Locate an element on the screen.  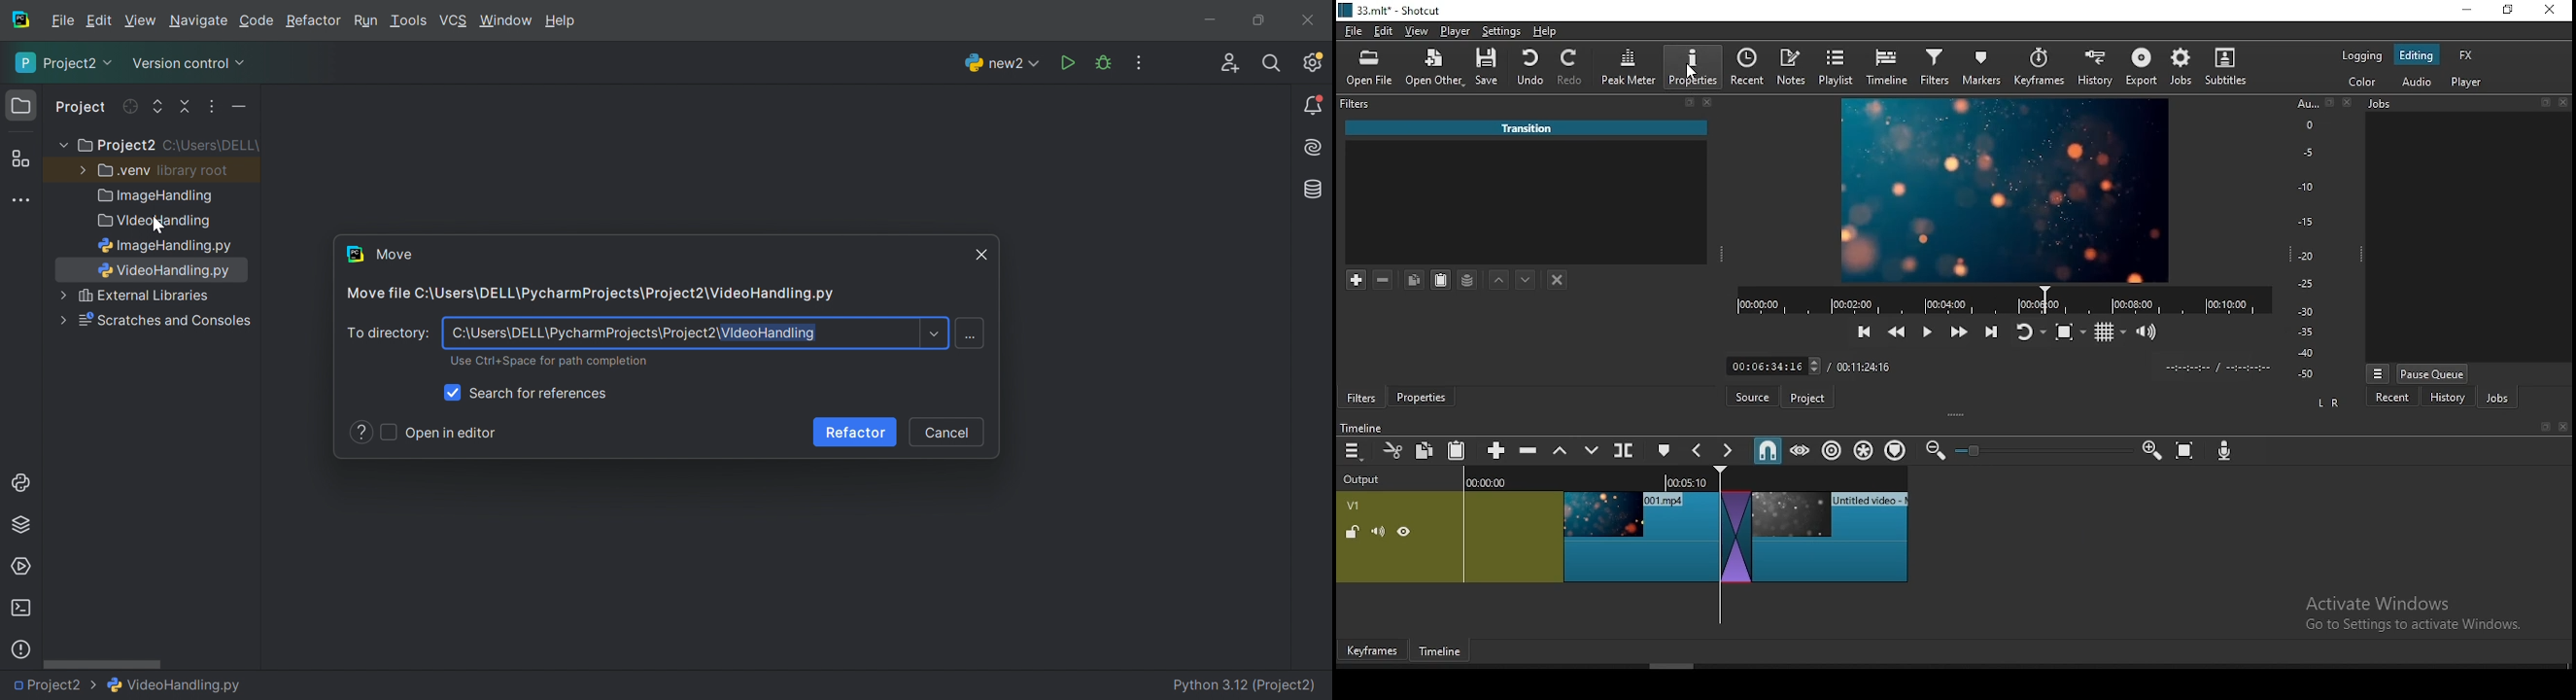
move filter down is located at coordinates (1527, 278).